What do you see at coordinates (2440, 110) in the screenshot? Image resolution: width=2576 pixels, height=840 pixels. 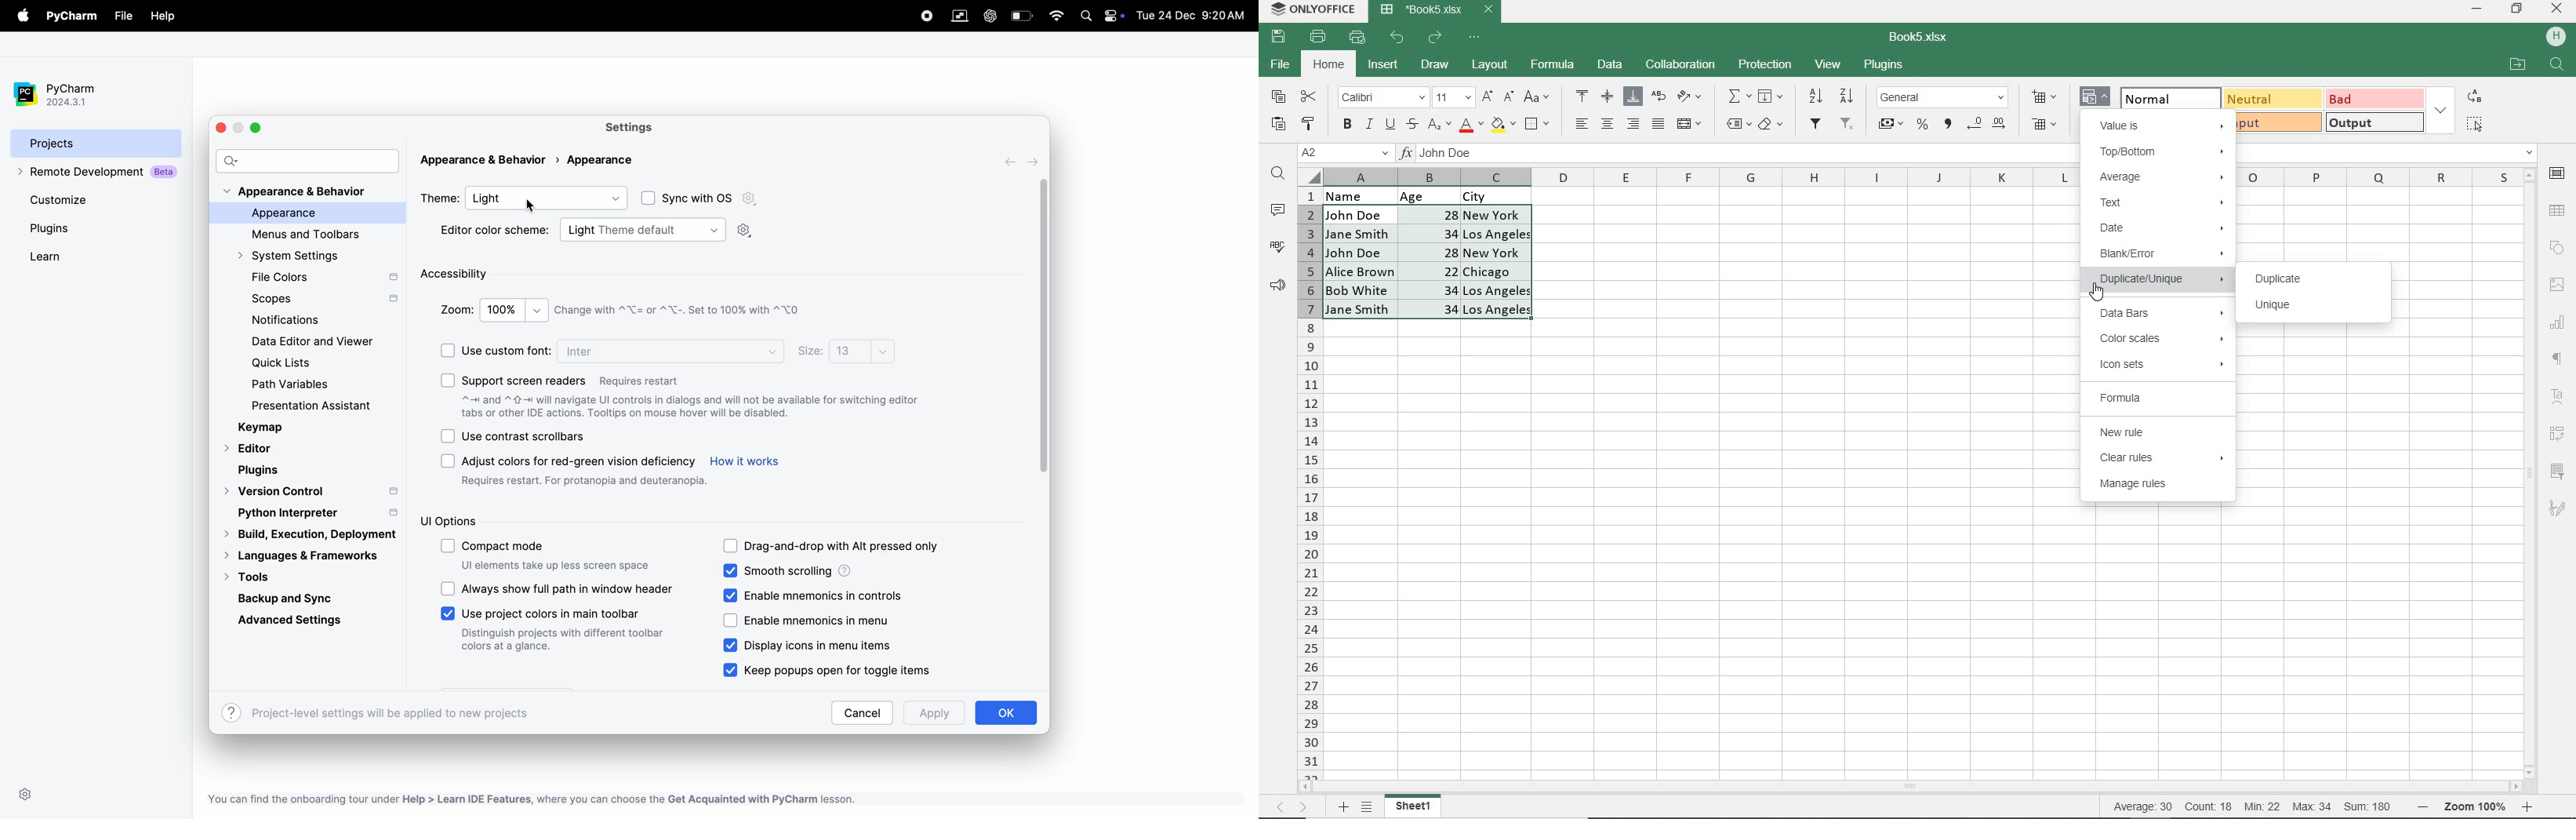 I see `EXPAND` at bounding box center [2440, 110].